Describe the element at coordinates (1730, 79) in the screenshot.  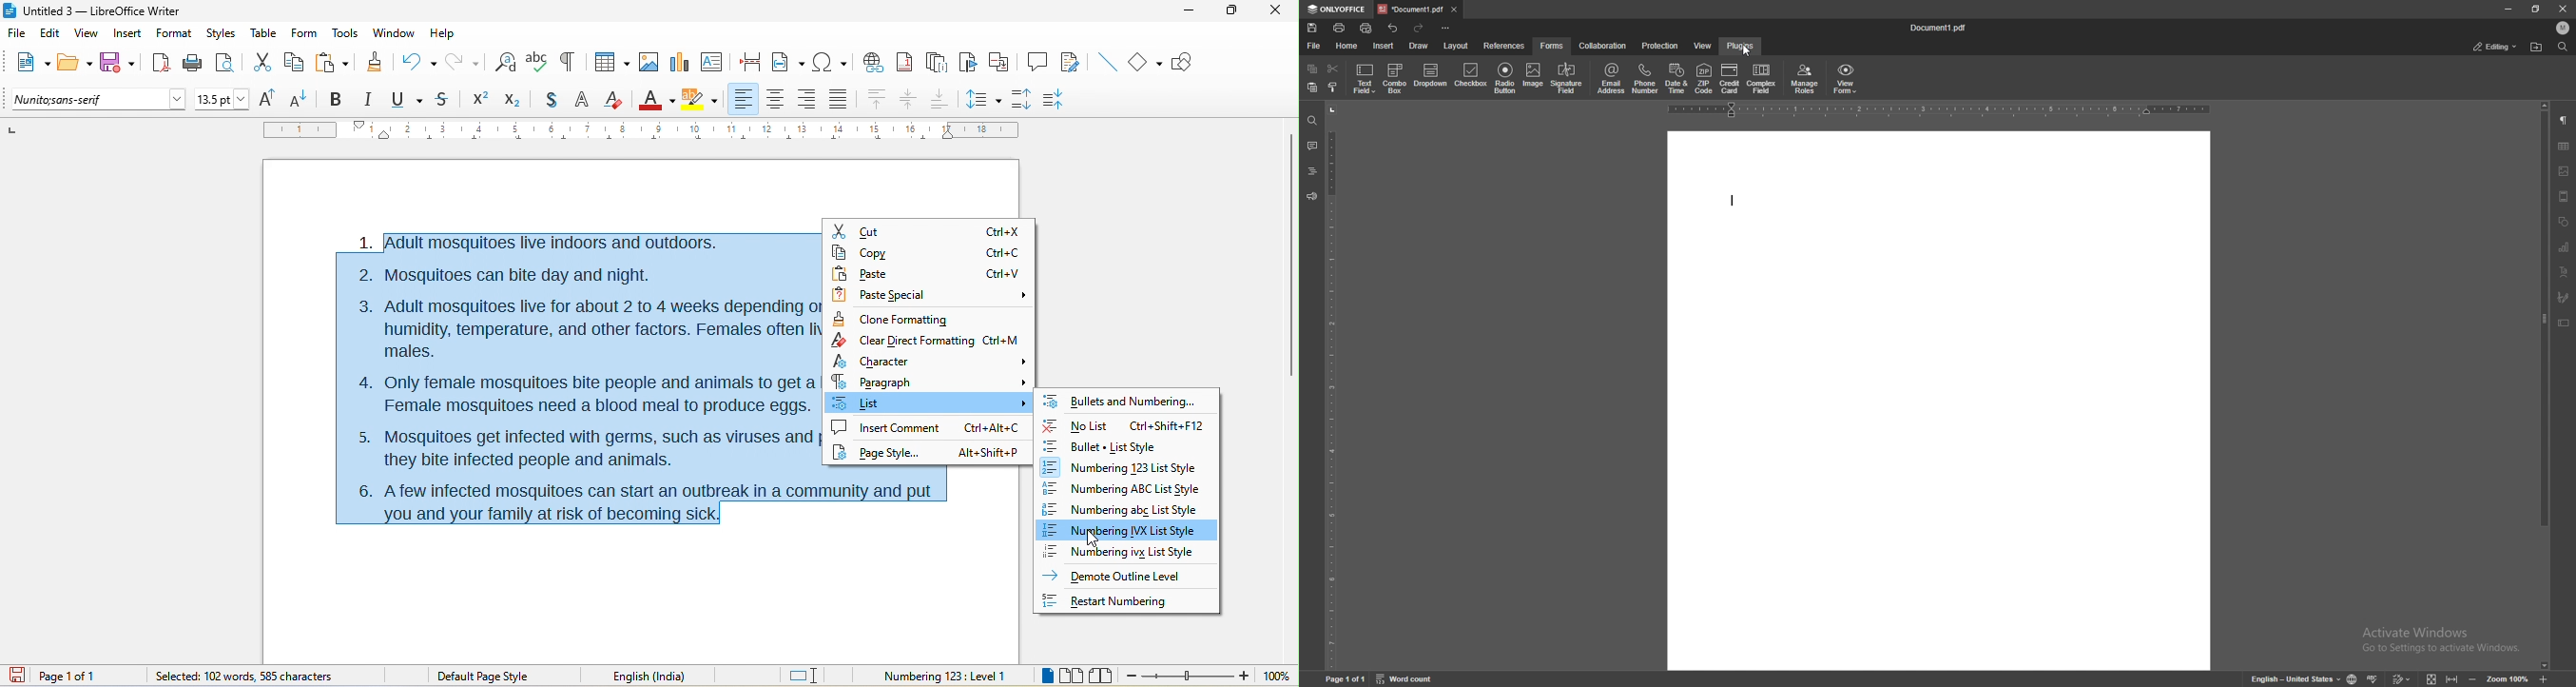
I see `credit card` at that location.